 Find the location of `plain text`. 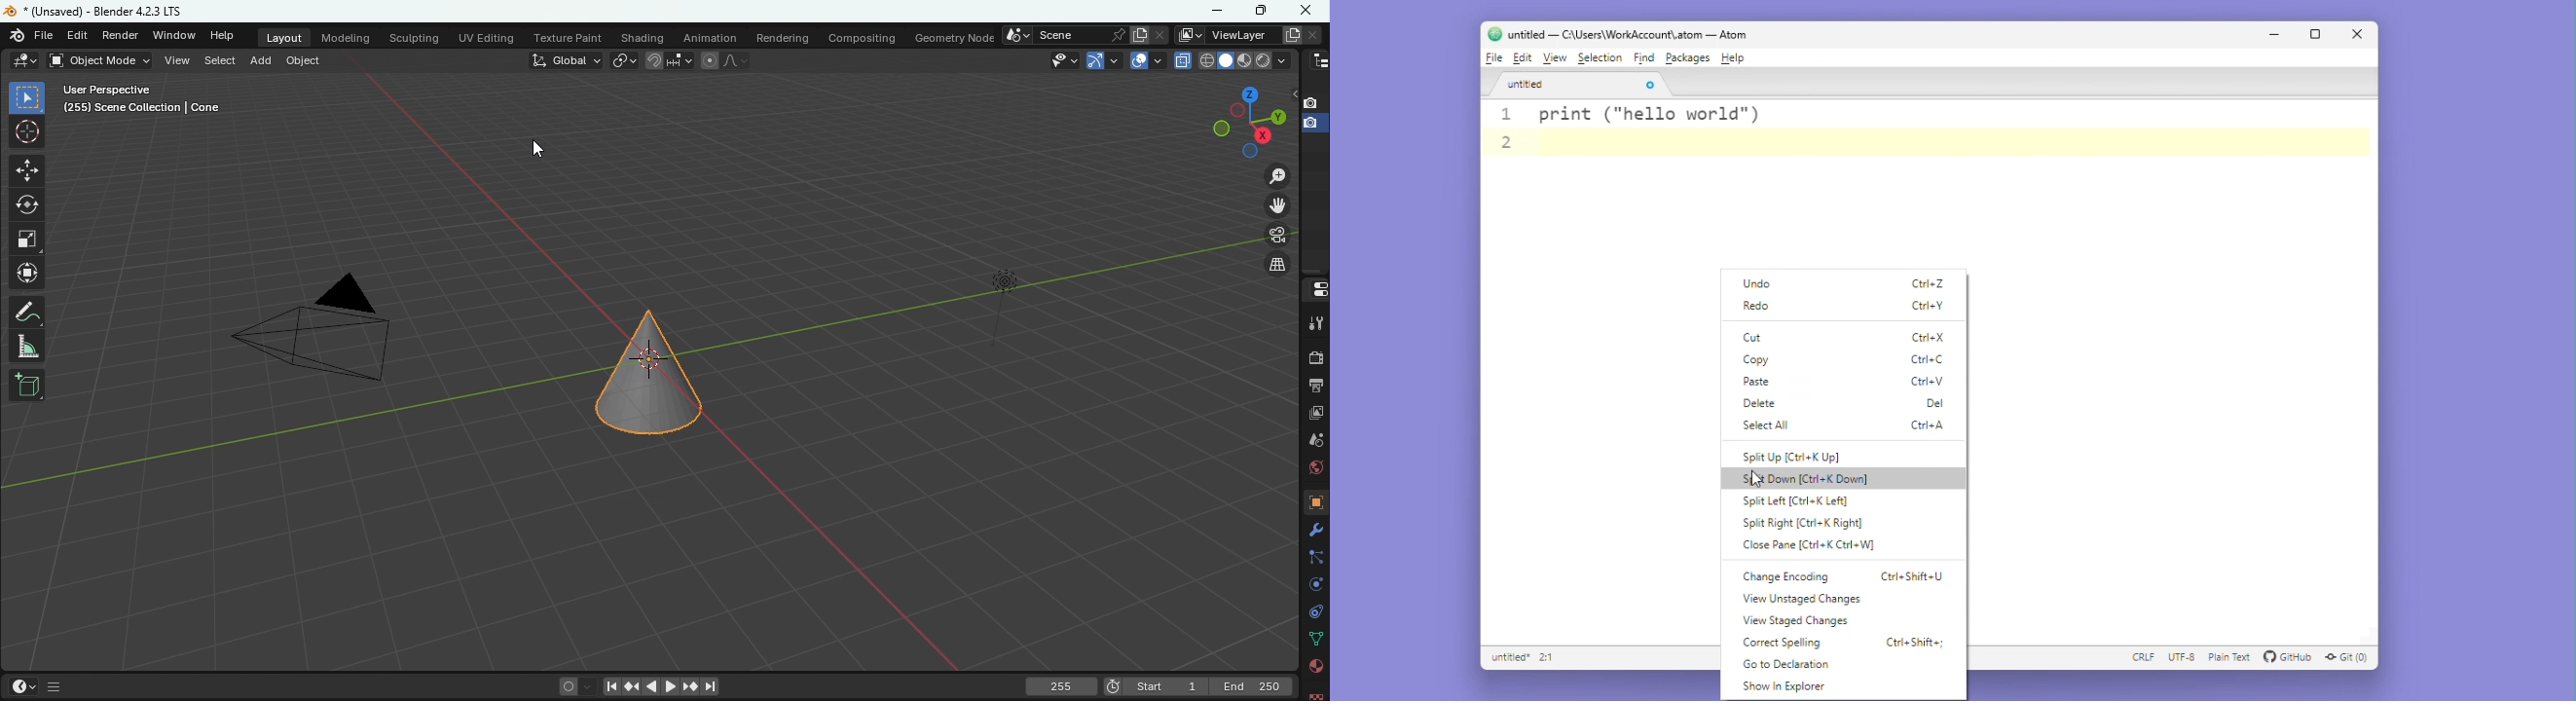

plain text is located at coordinates (2230, 658).